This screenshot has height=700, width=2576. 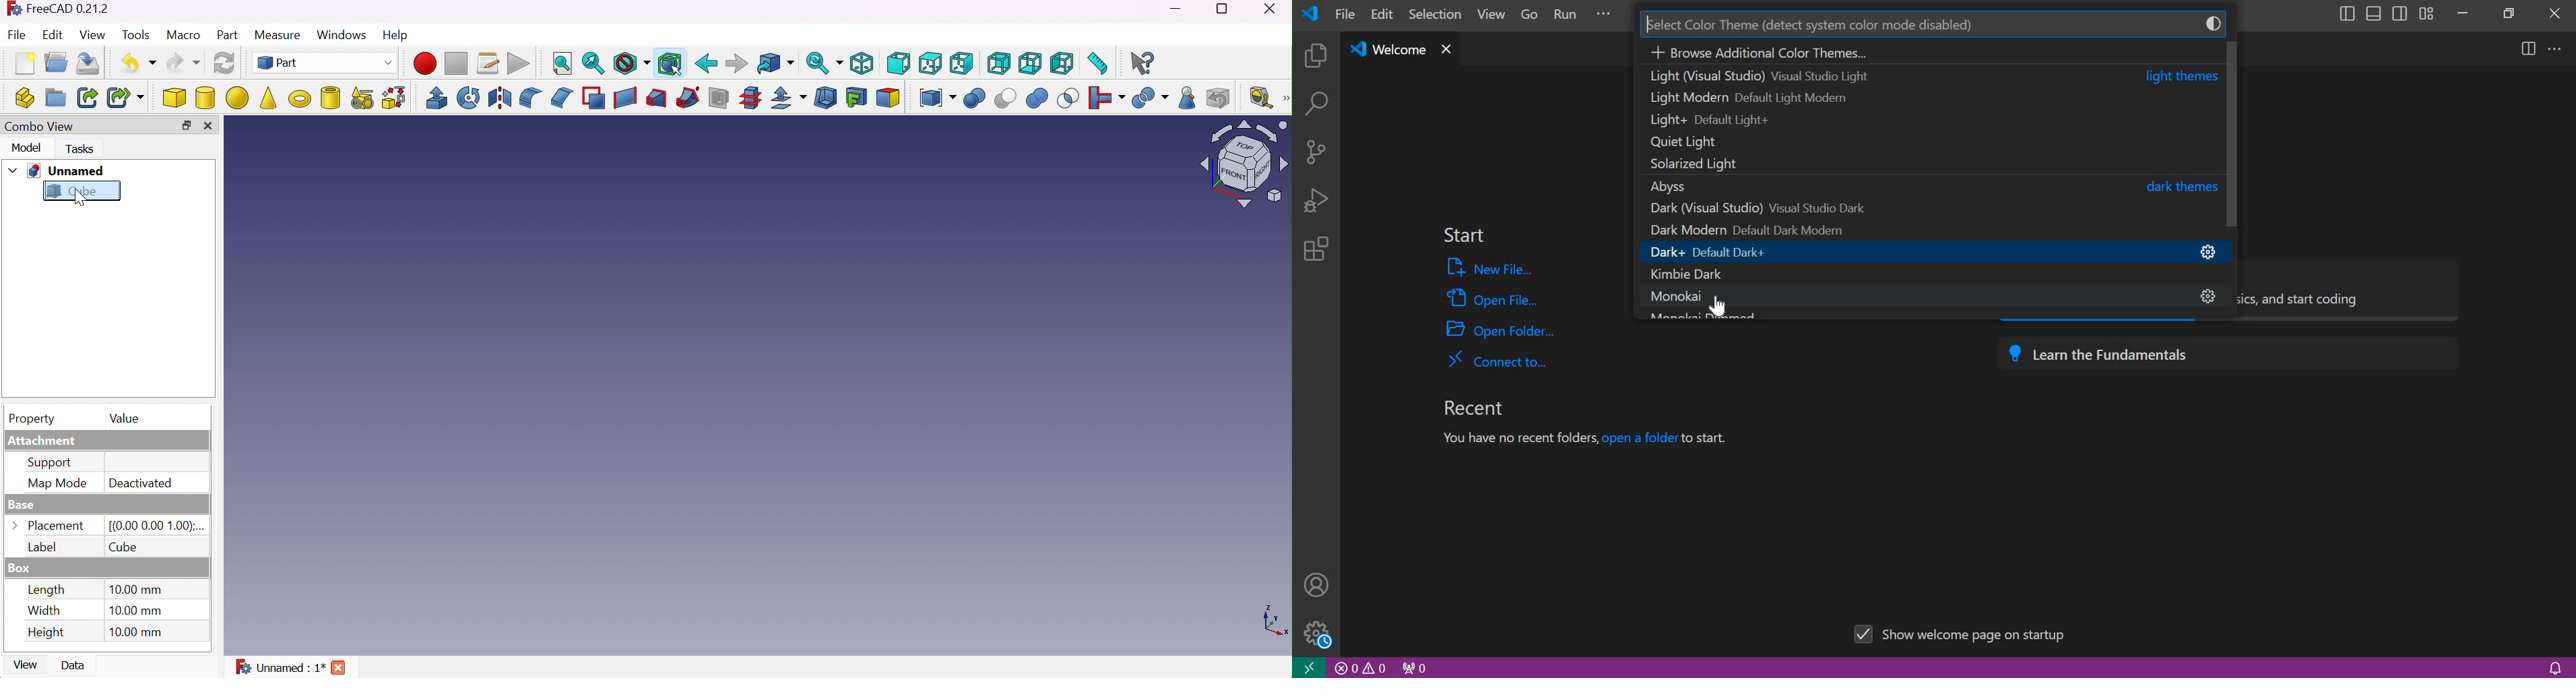 What do you see at coordinates (774, 63) in the screenshot?
I see `Go to linked object` at bounding box center [774, 63].